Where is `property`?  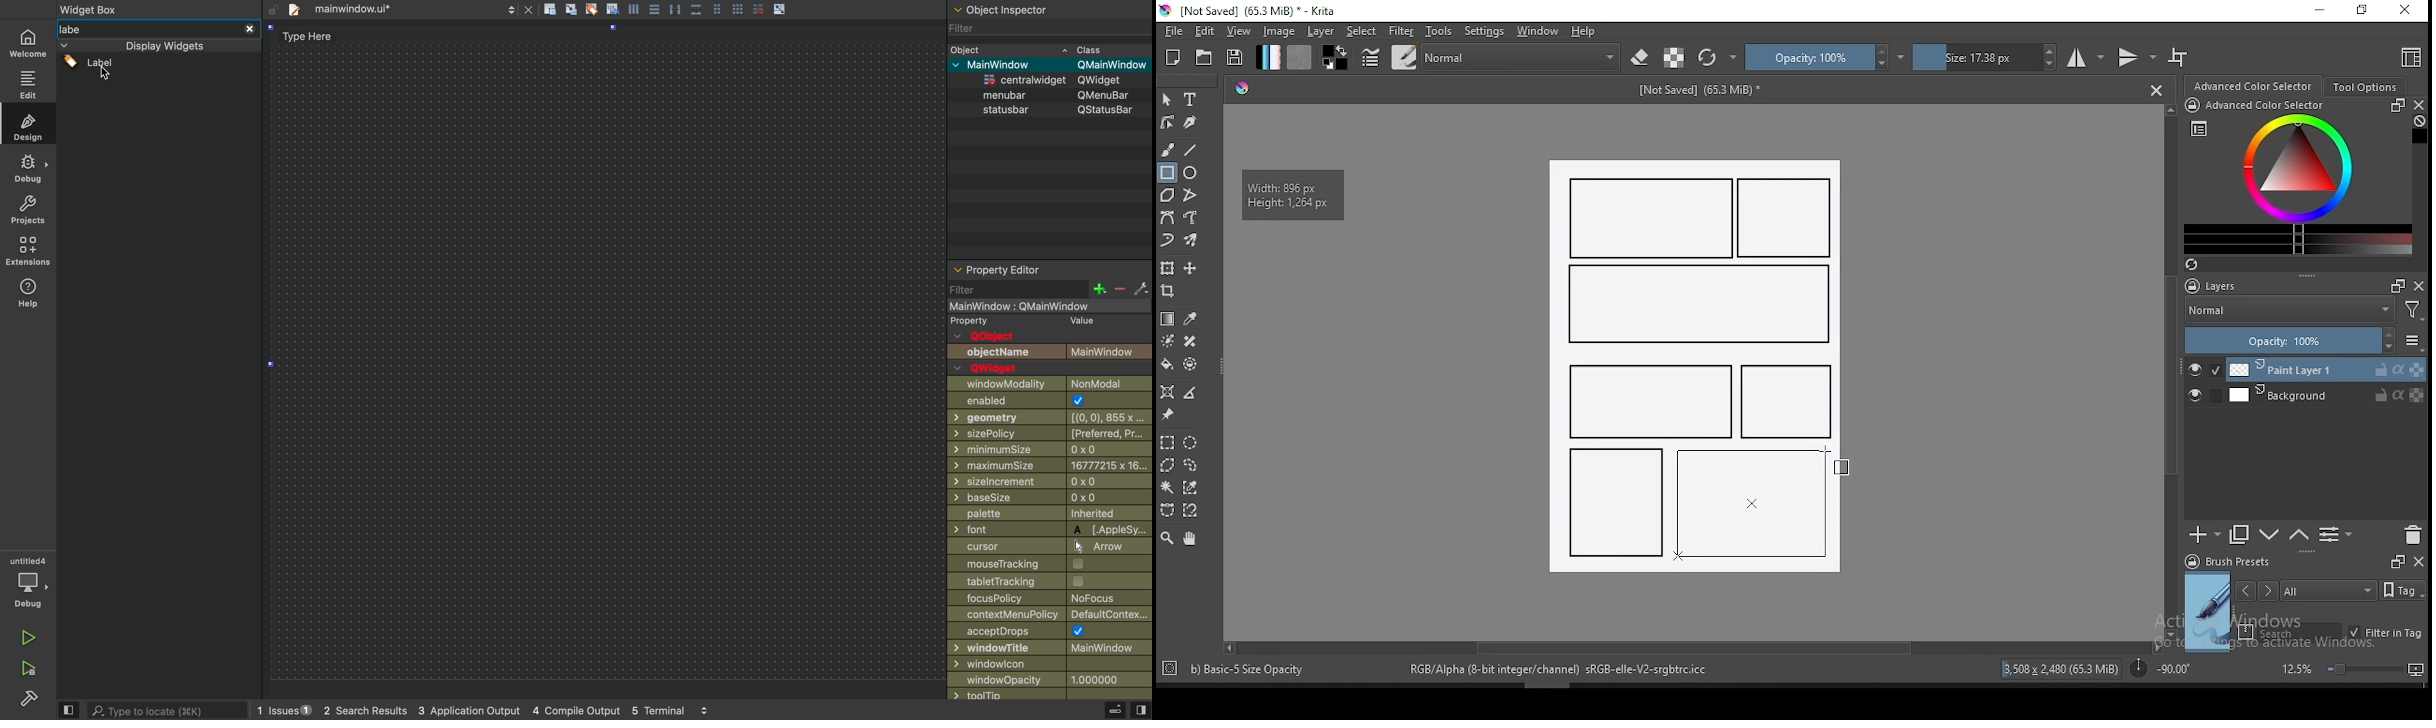
property is located at coordinates (970, 321).